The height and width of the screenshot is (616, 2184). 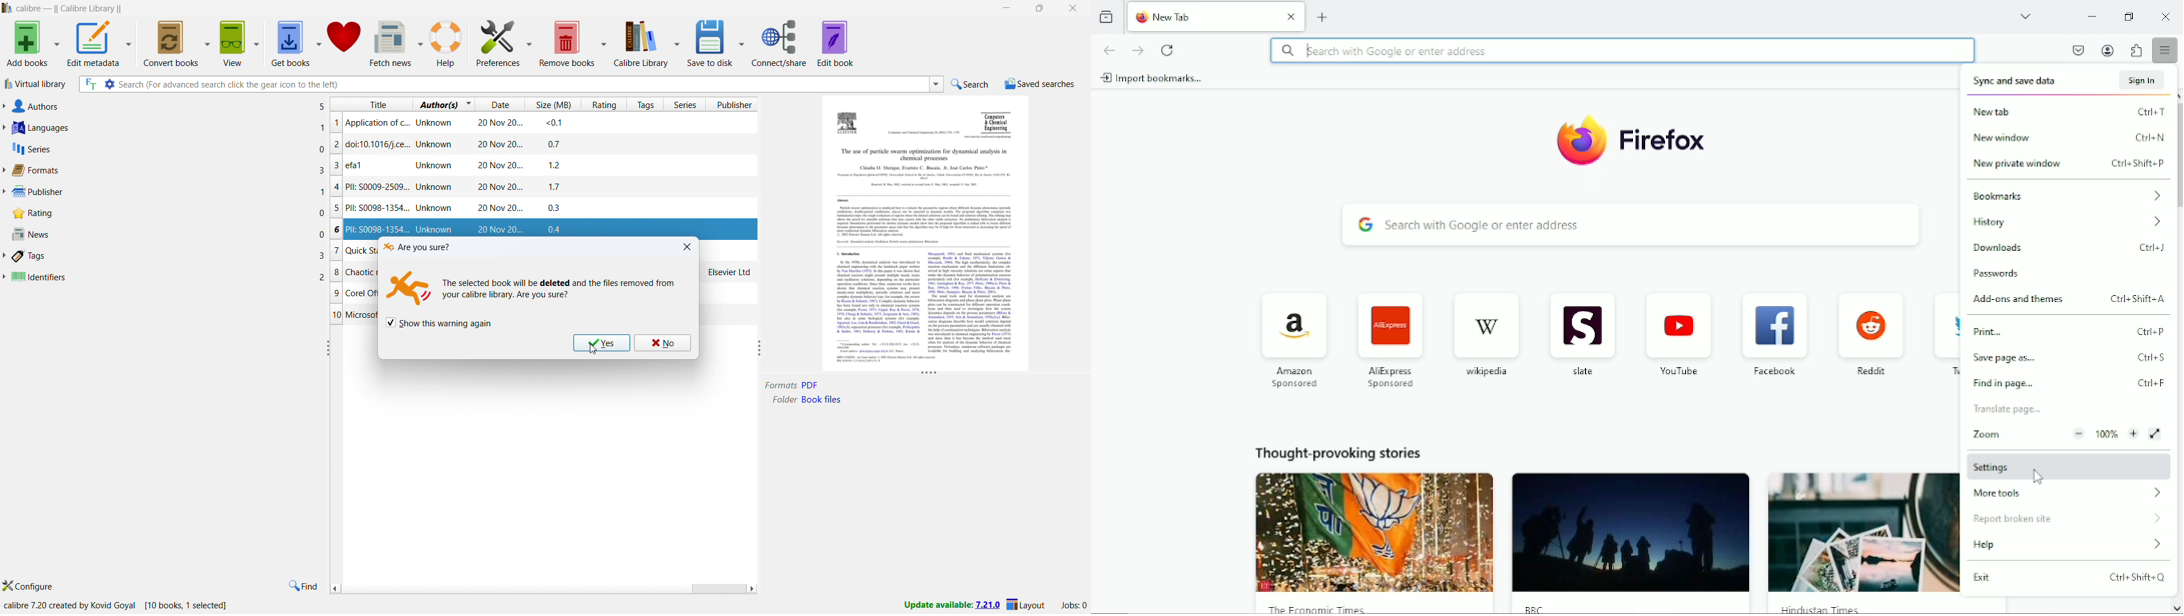 I want to click on double click to open book details window, so click(x=926, y=233).